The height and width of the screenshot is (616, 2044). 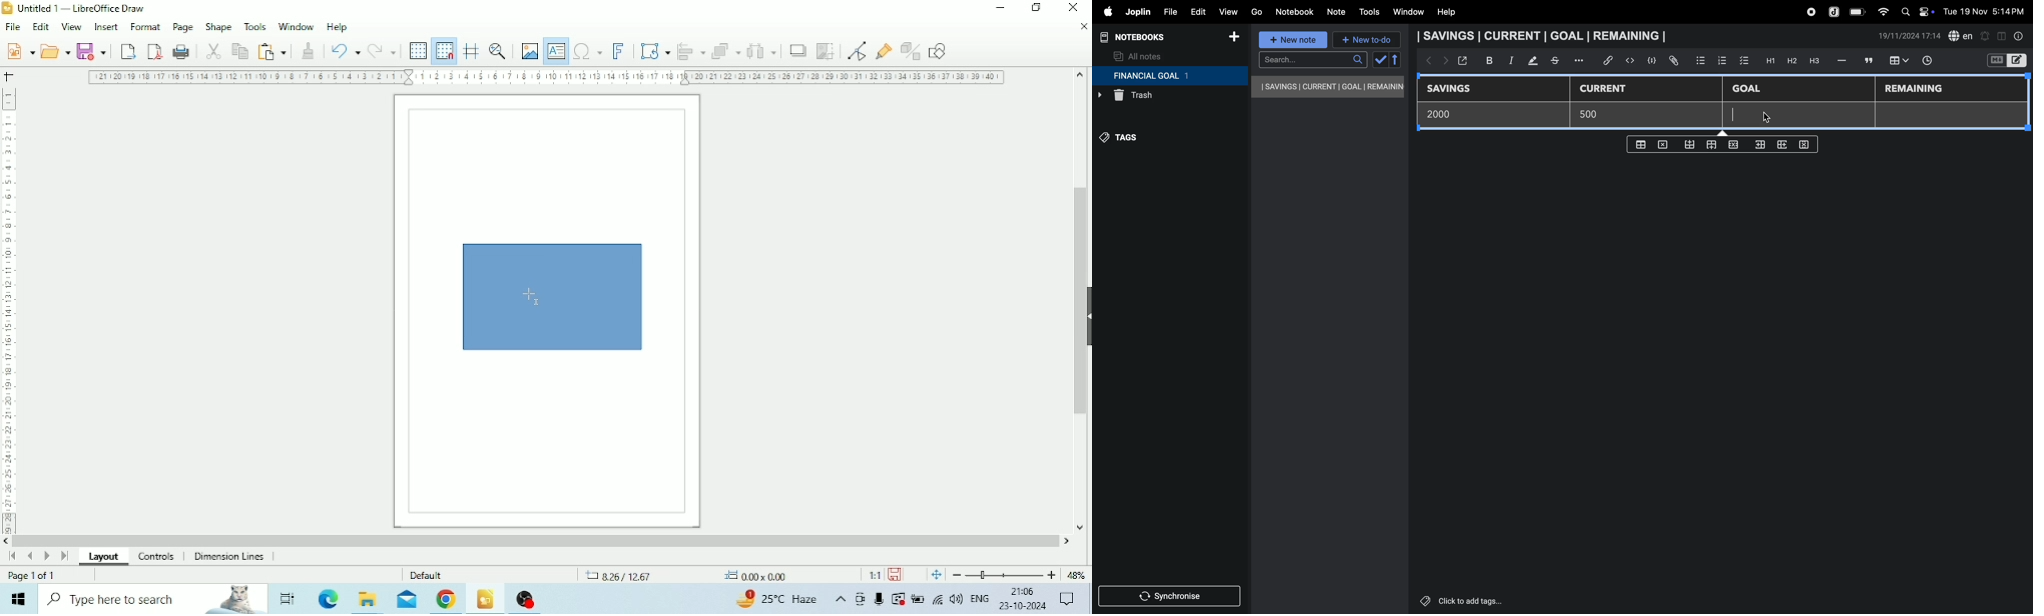 What do you see at coordinates (655, 51) in the screenshot?
I see `Transformations` at bounding box center [655, 51].